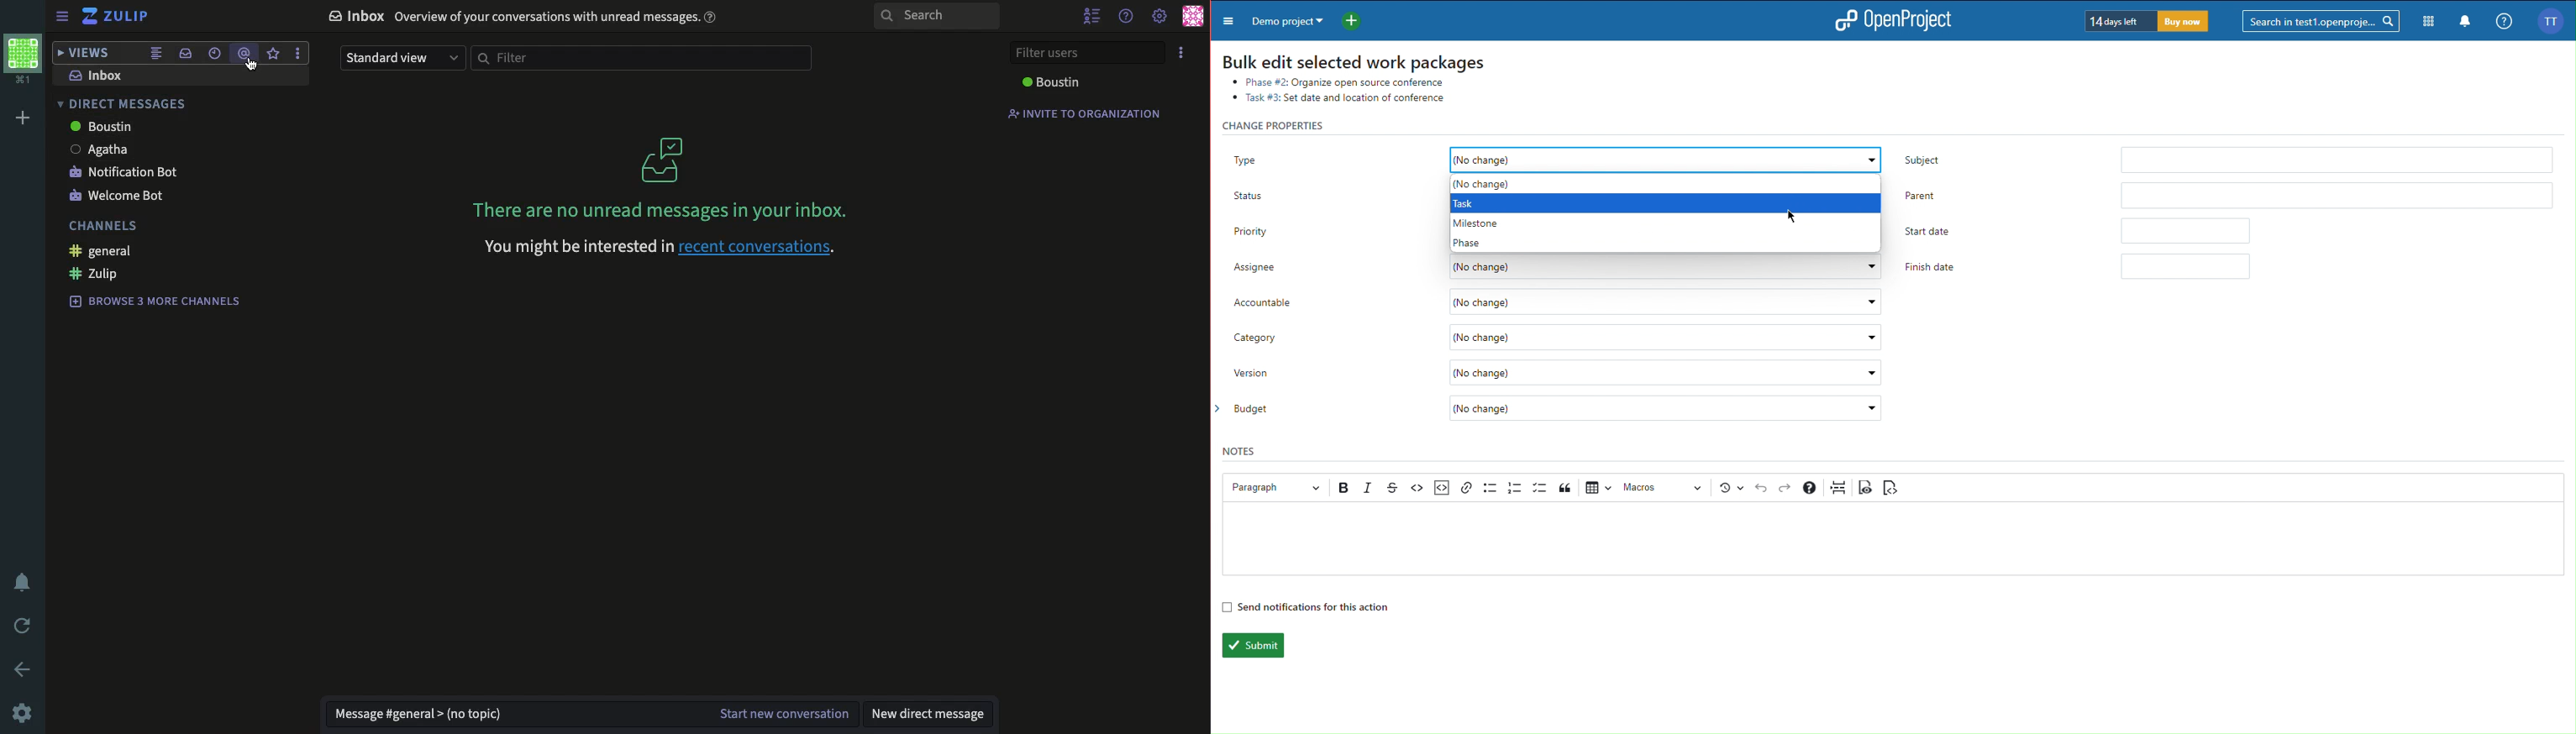 This screenshot has width=2576, height=756. What do you see at coordinates (1559, 340) in the screenshot?
I see `Category` at bounding box center [1559, 340].